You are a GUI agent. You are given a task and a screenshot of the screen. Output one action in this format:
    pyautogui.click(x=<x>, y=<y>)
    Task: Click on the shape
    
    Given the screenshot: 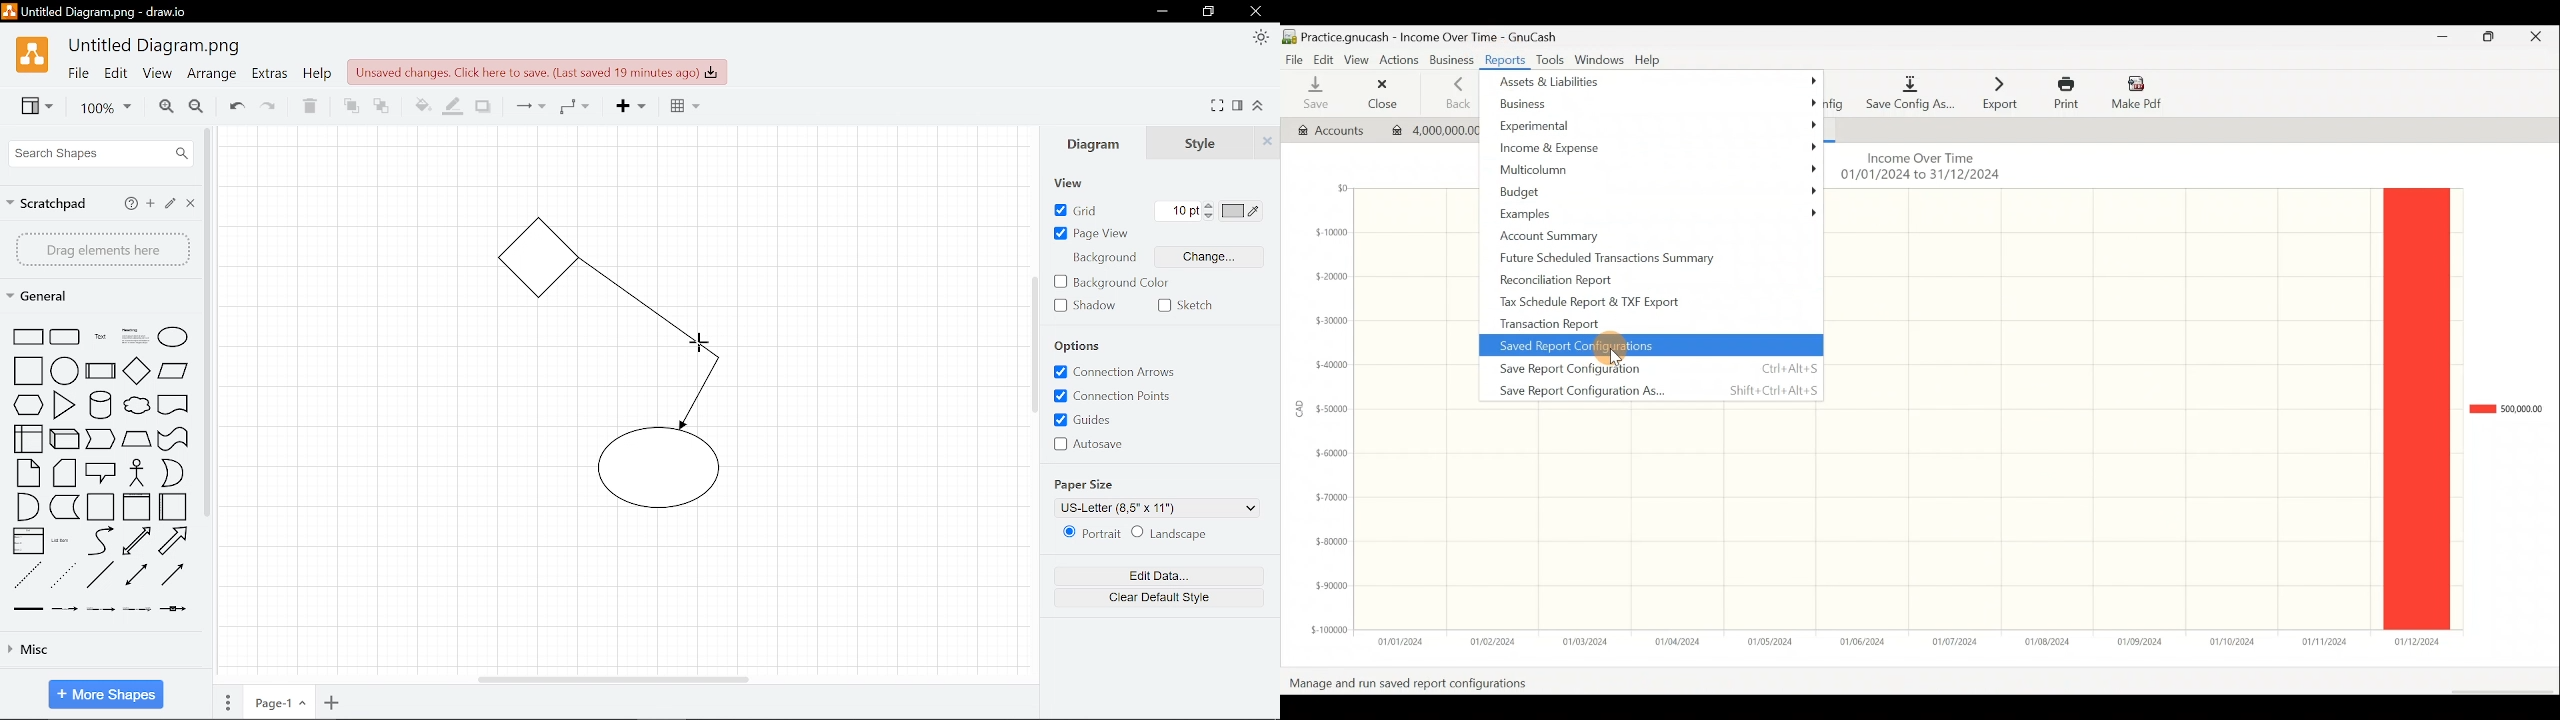 What is the action you would take?
    pyautogui.click(x=136, y=610)
    